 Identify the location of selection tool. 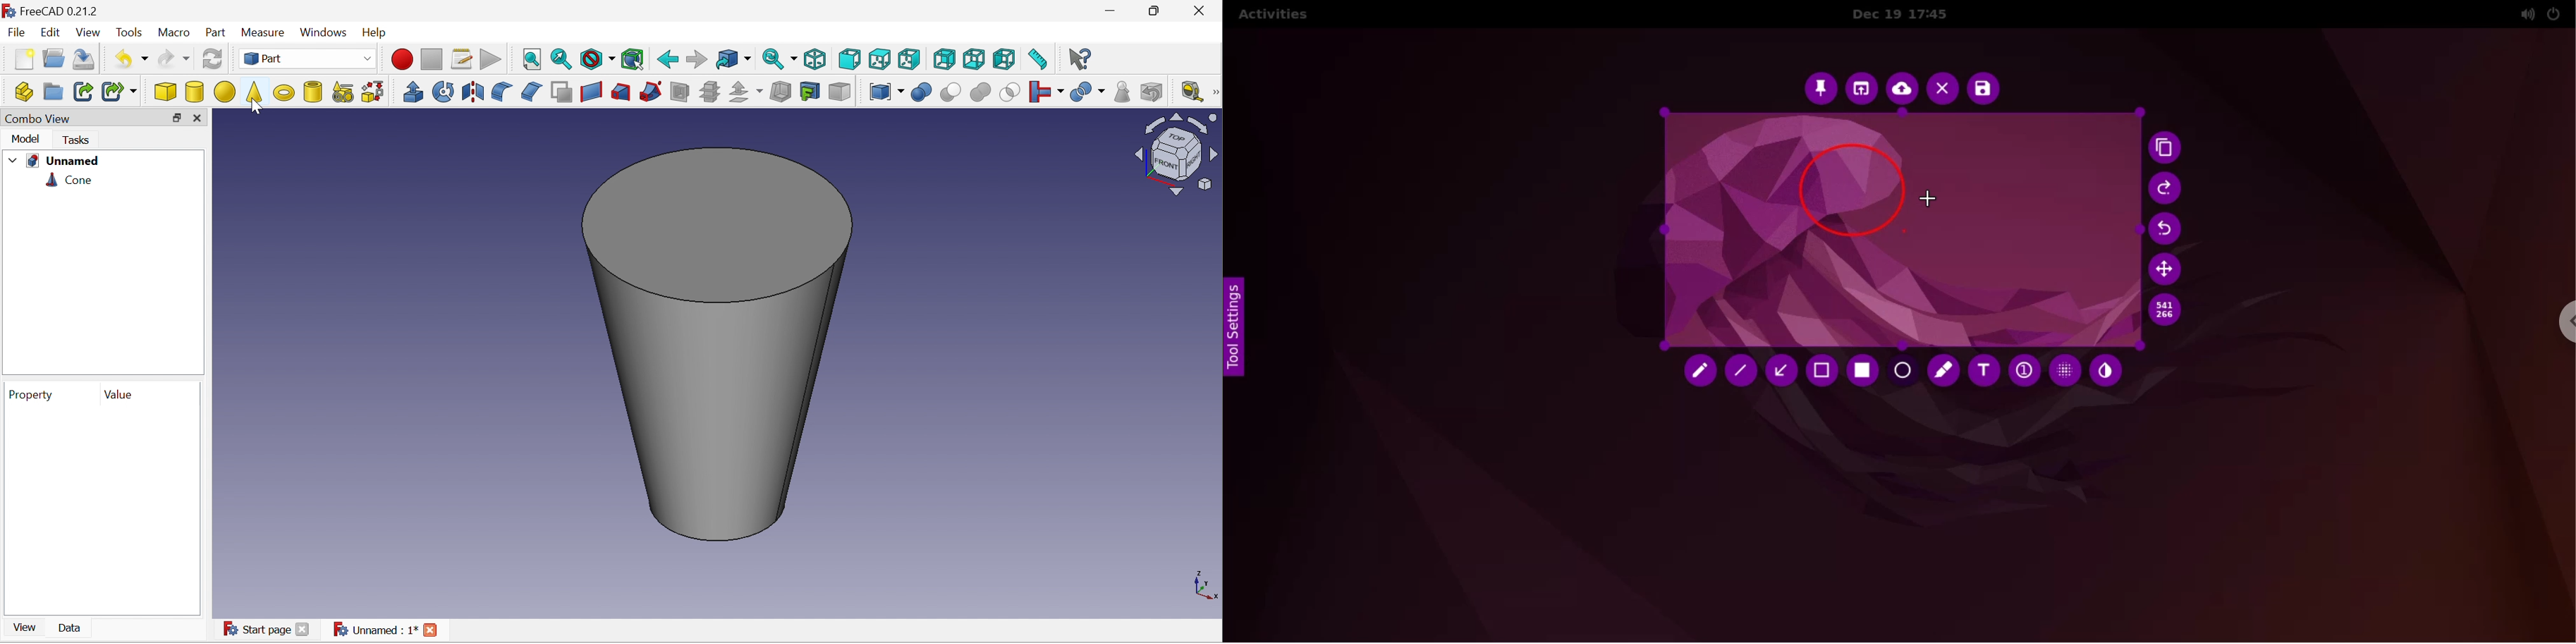
(1824, 372).